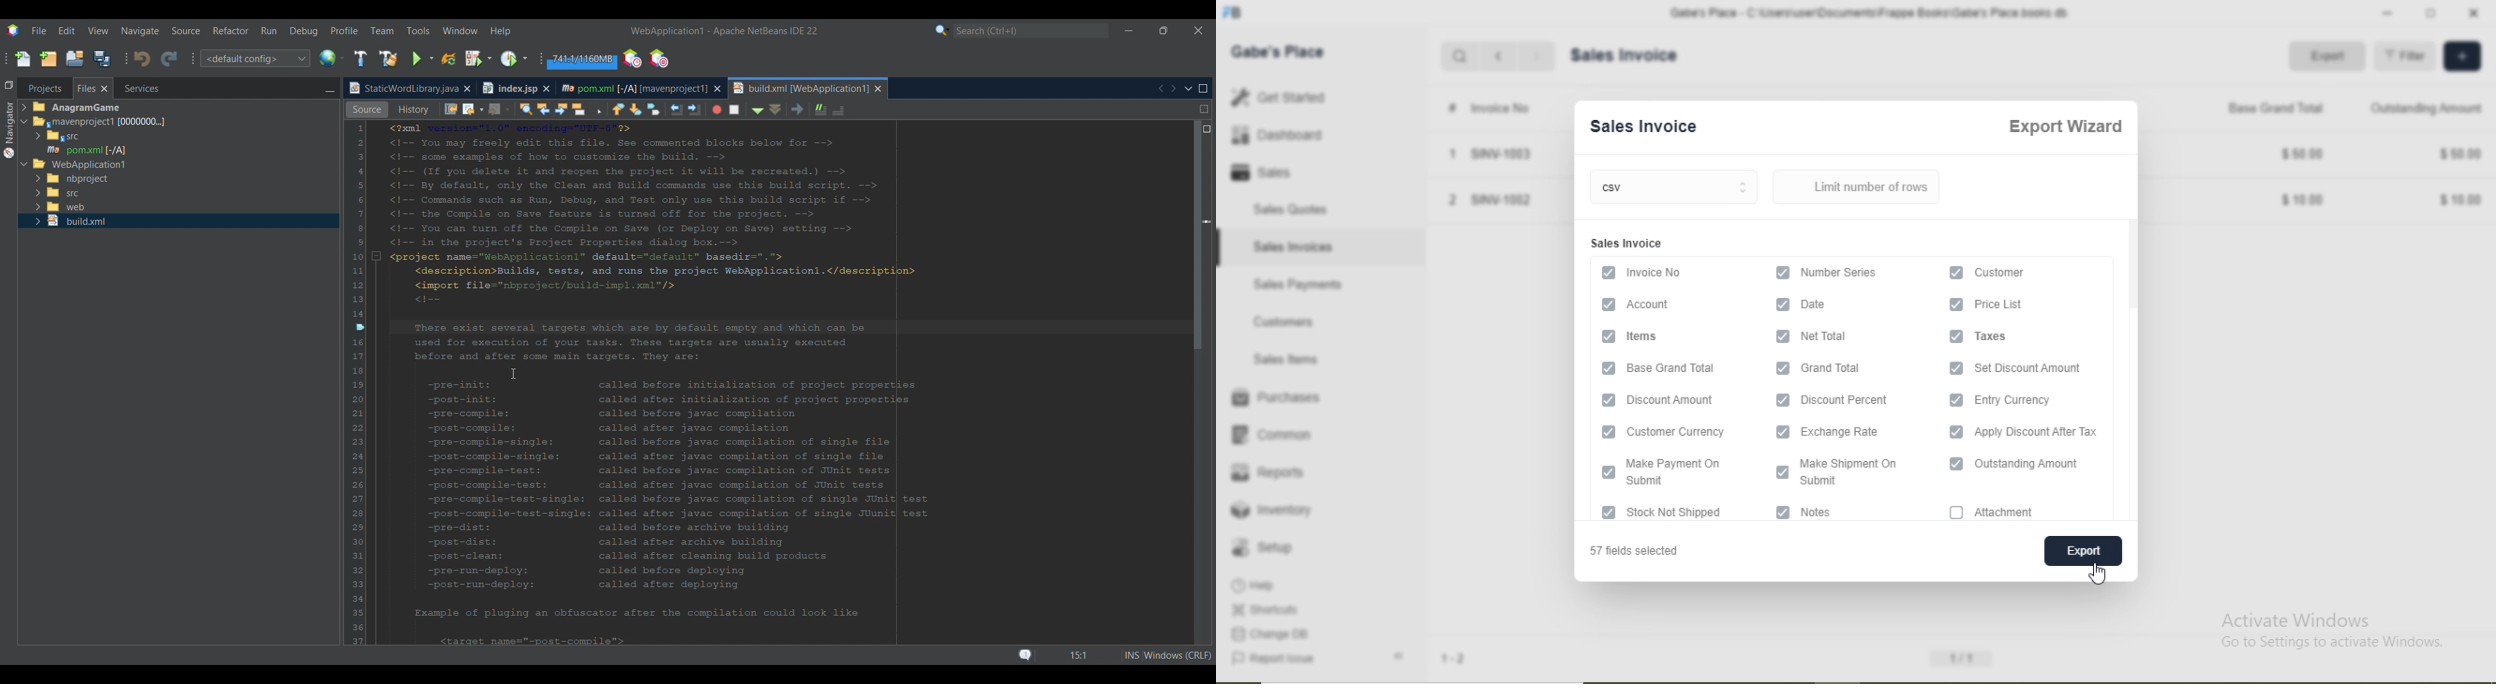 The image size is (2520, 700). Describe the element at coordinates (2065, 127) in the screenshot. I see `Export Wizard` at that location.